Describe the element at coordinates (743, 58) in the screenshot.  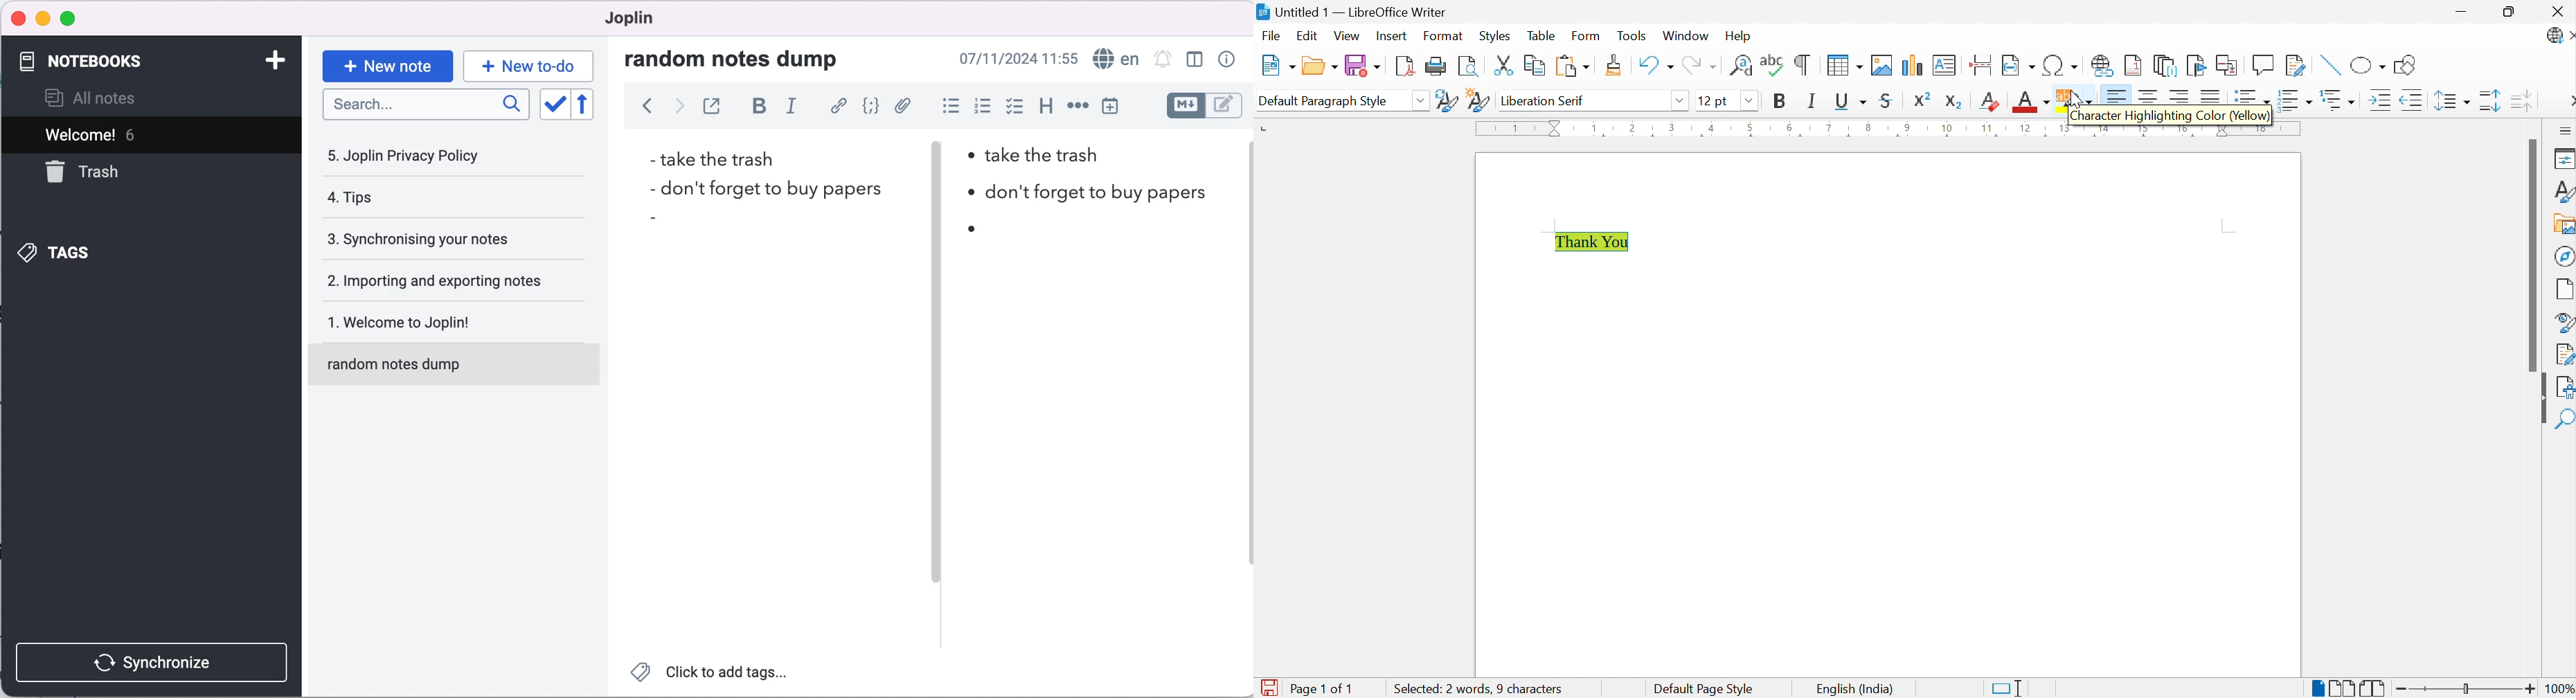
I see `random notes dump` at that location.